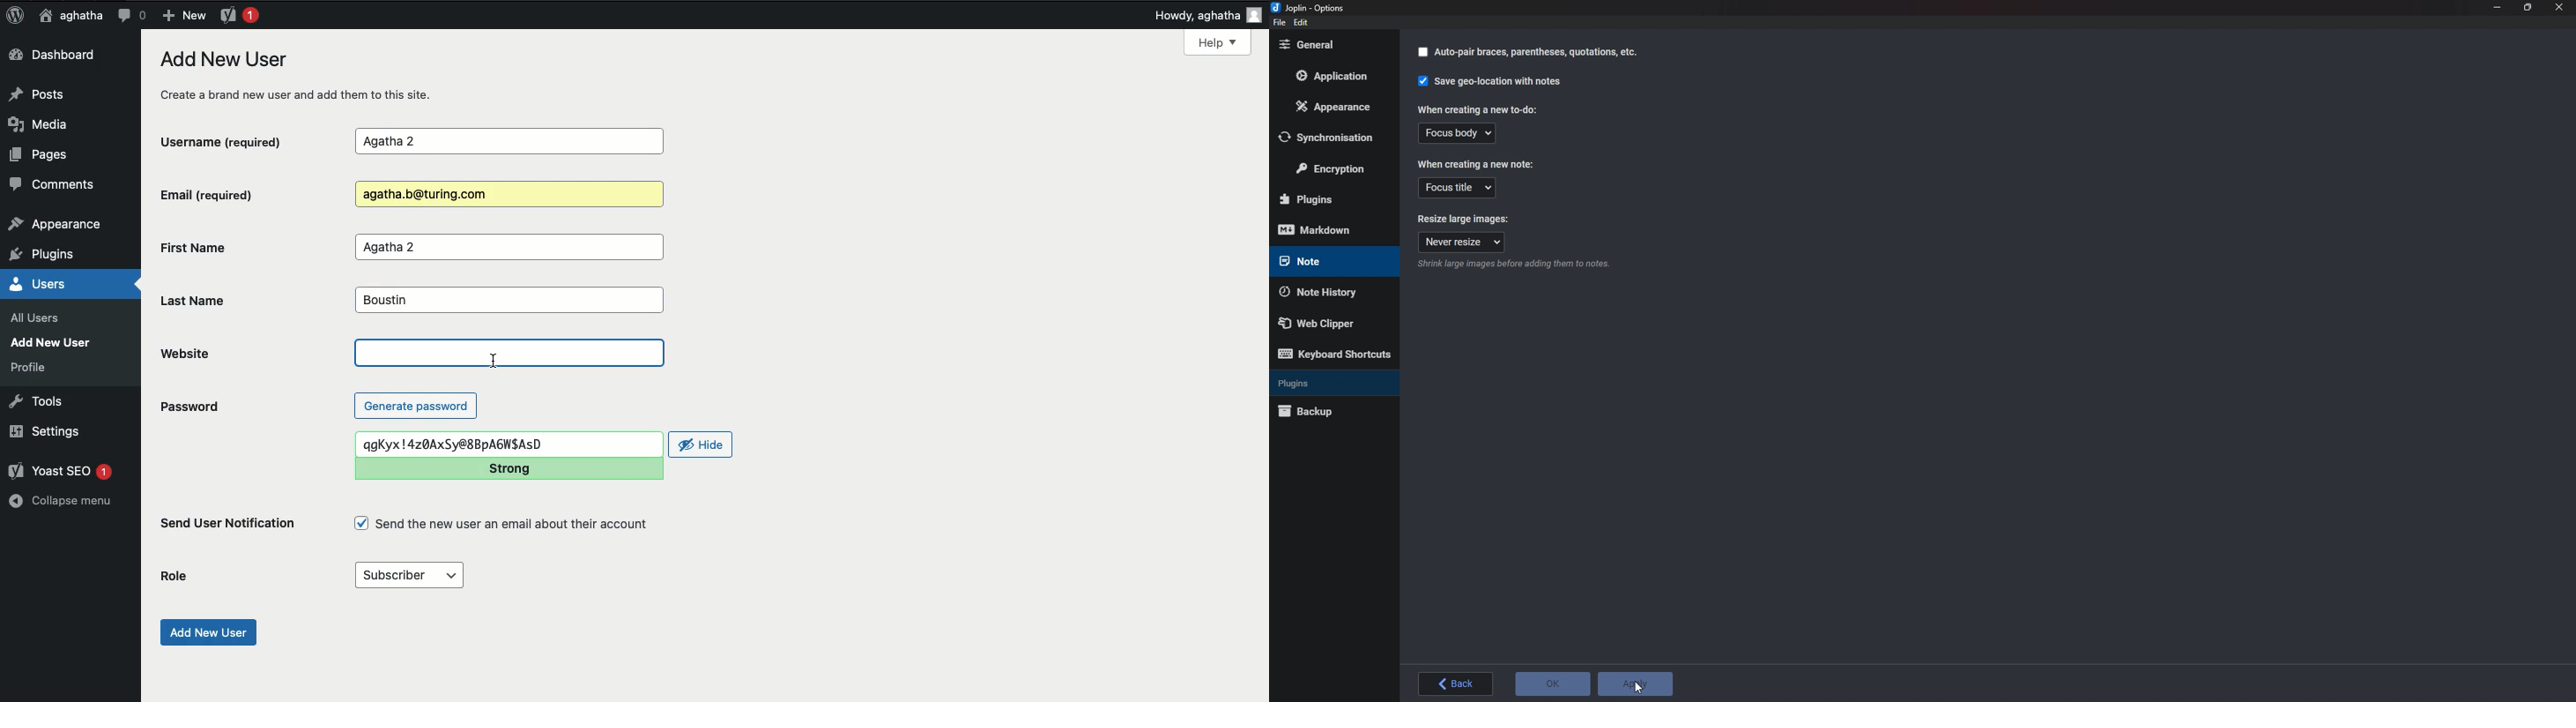  Describe the element at coordinates (1330, 322) in the screenshot. I see `Web Clipper` at that location.